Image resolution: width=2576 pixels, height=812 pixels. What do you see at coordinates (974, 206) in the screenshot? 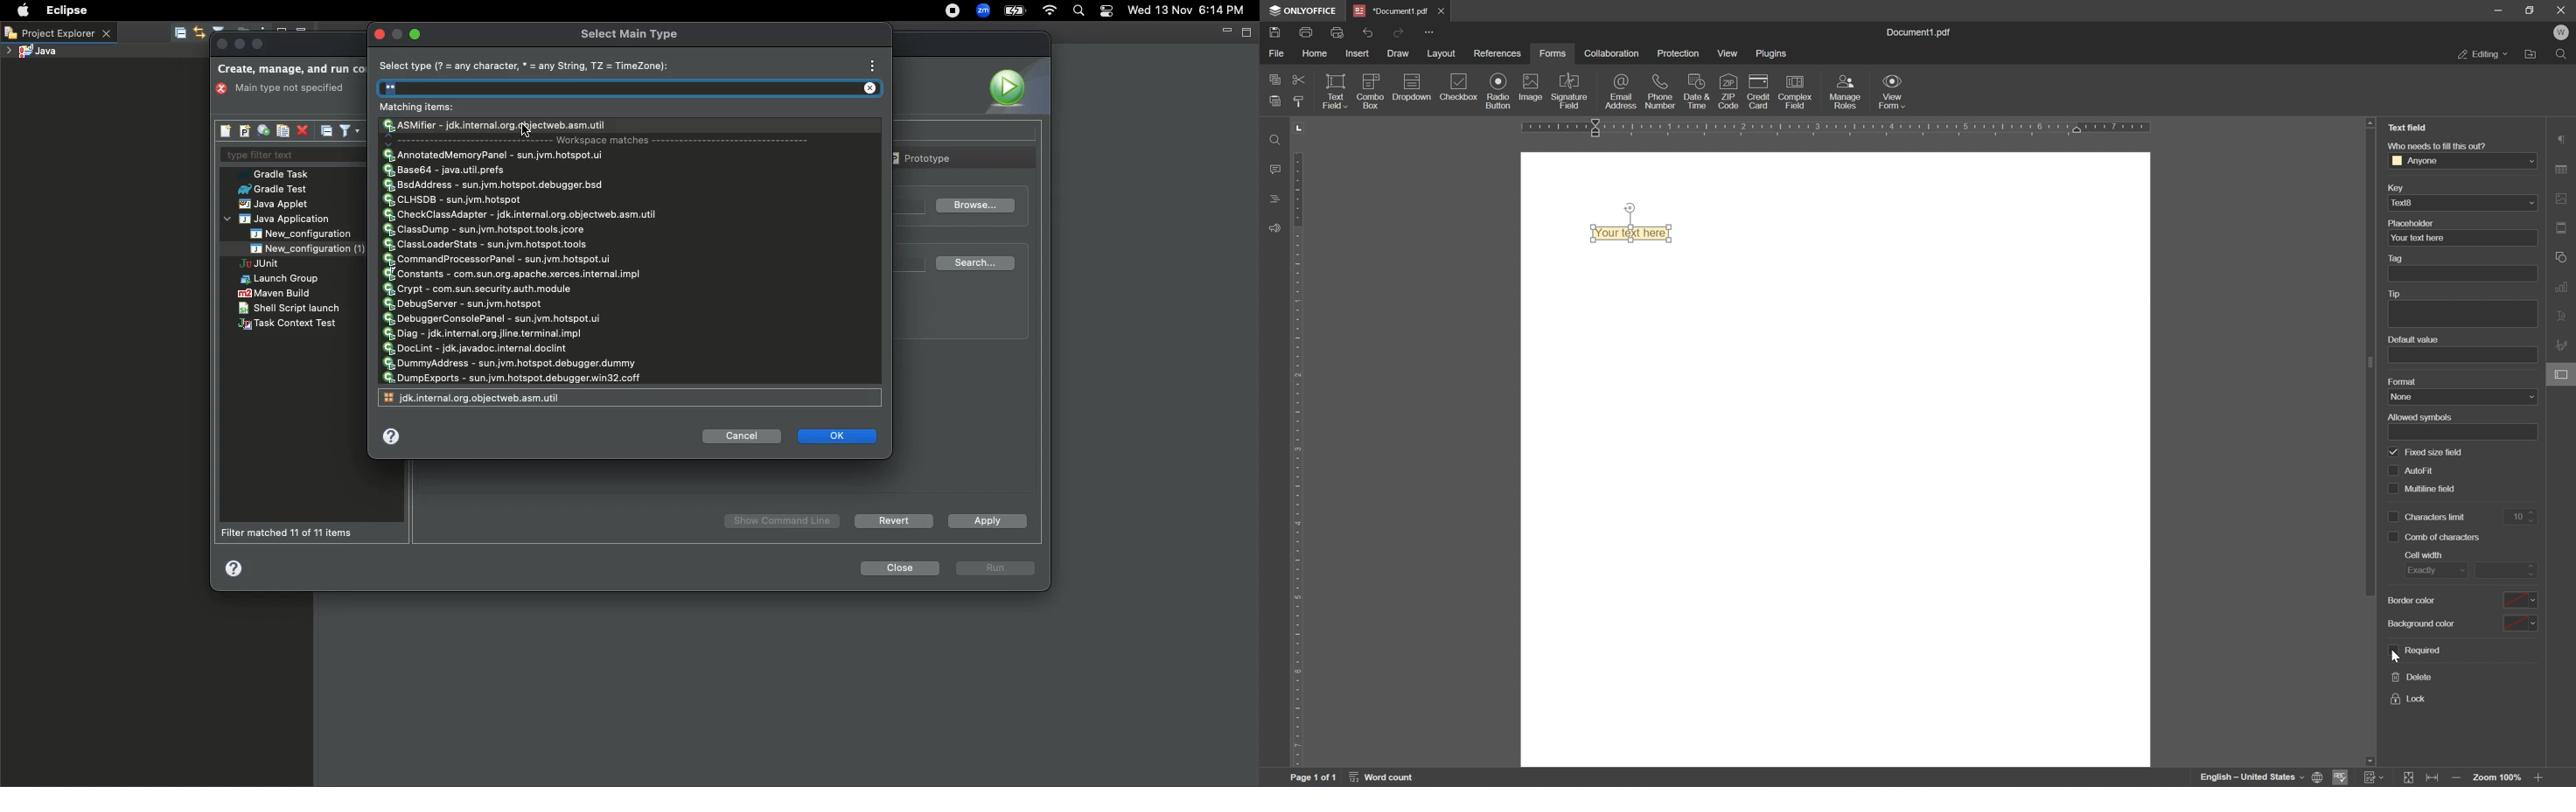
I see `Browse` at bounding box center [974, 206].